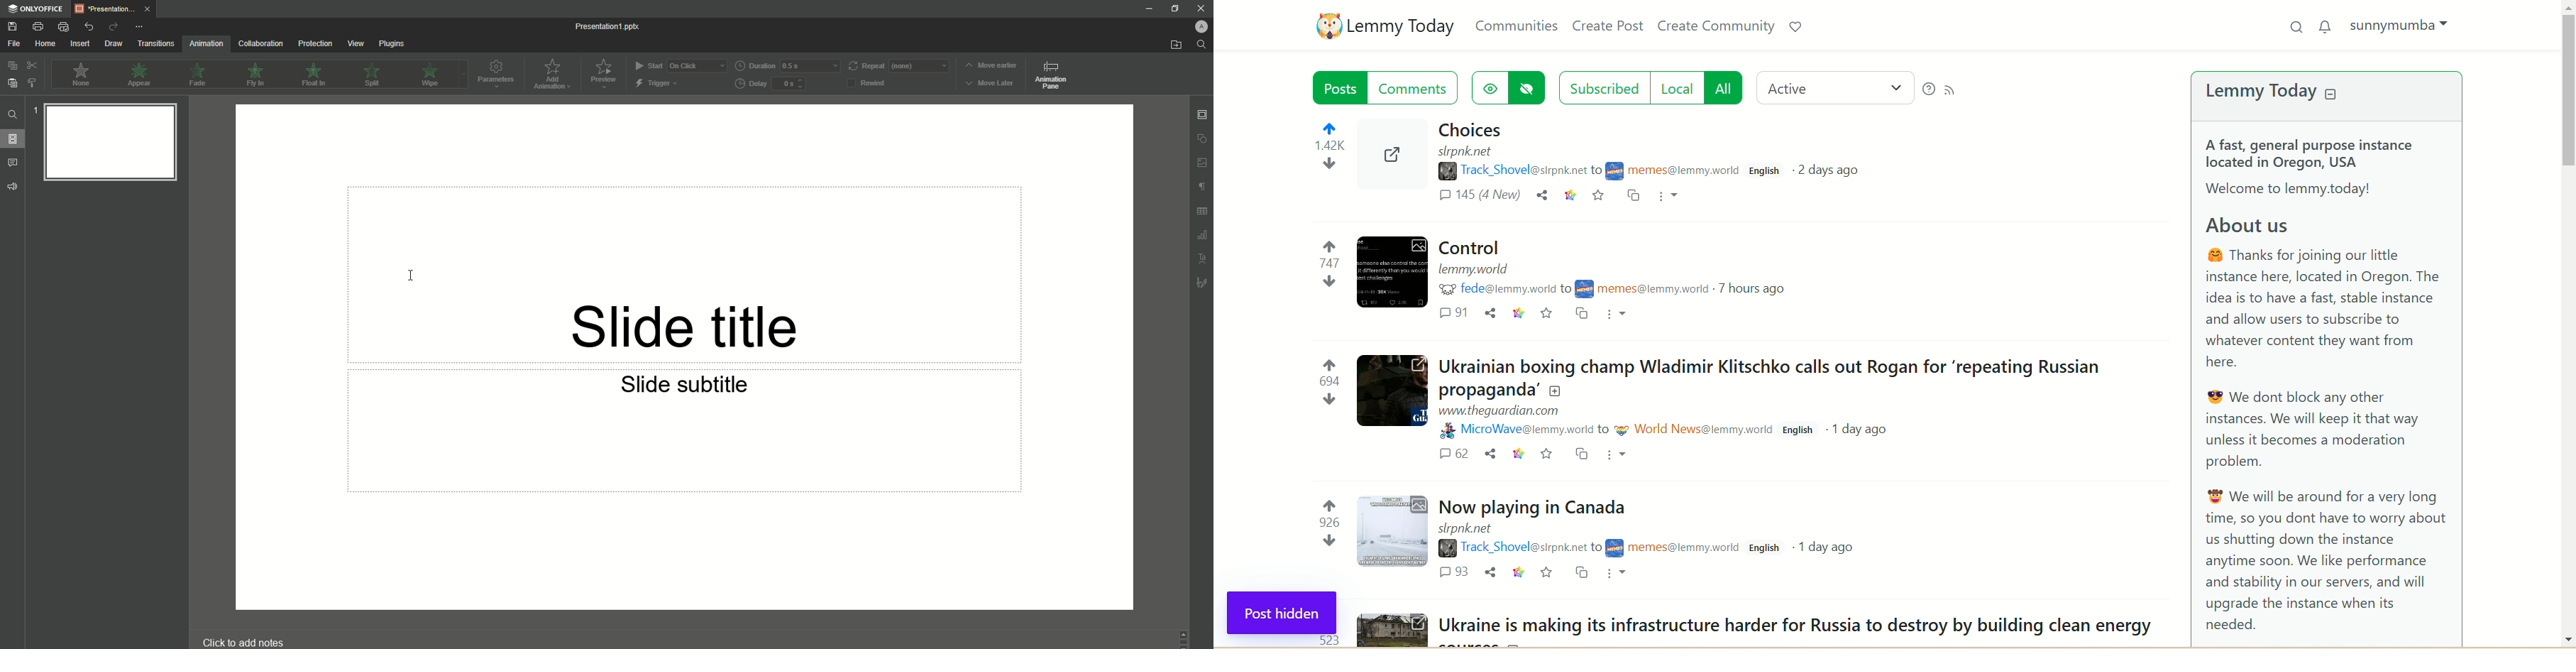 The width and height of the screenshot is (2576, 672). What do you see at coordinates (13, 115) in the screenshot?
I see `Find` at bounding box center [13, 115].